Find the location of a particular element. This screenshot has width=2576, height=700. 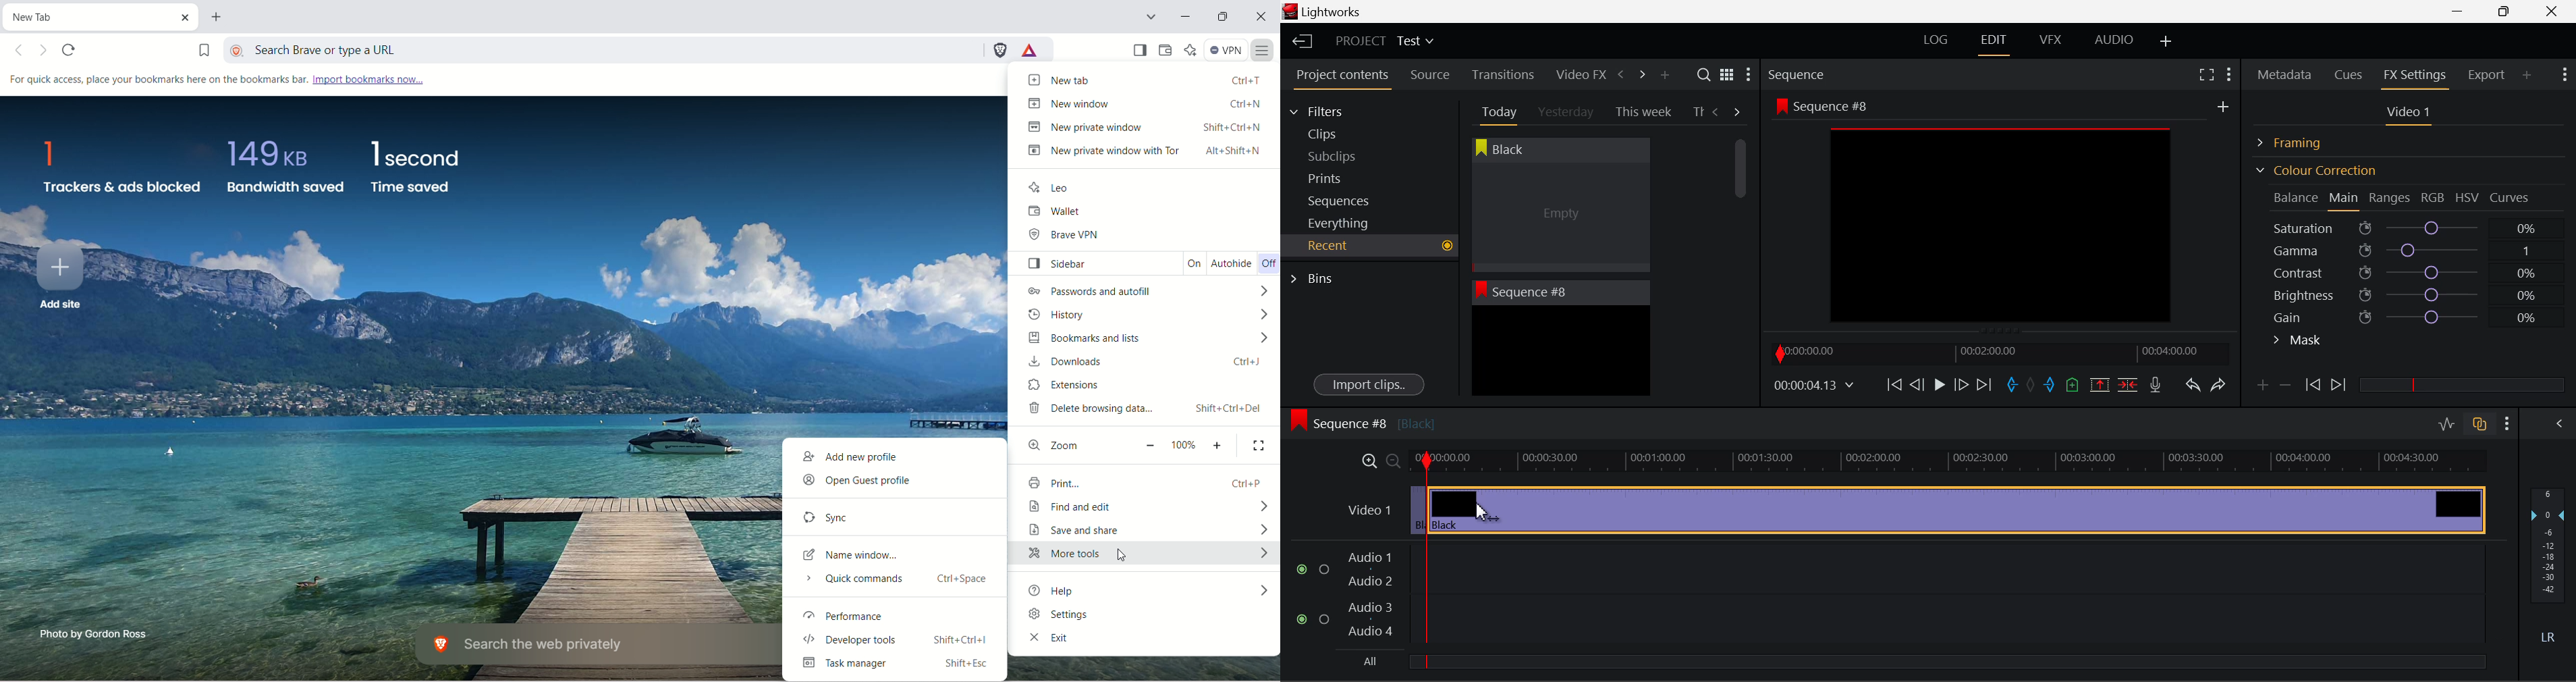

Mark Cue is located at coordinates (2071, 386).